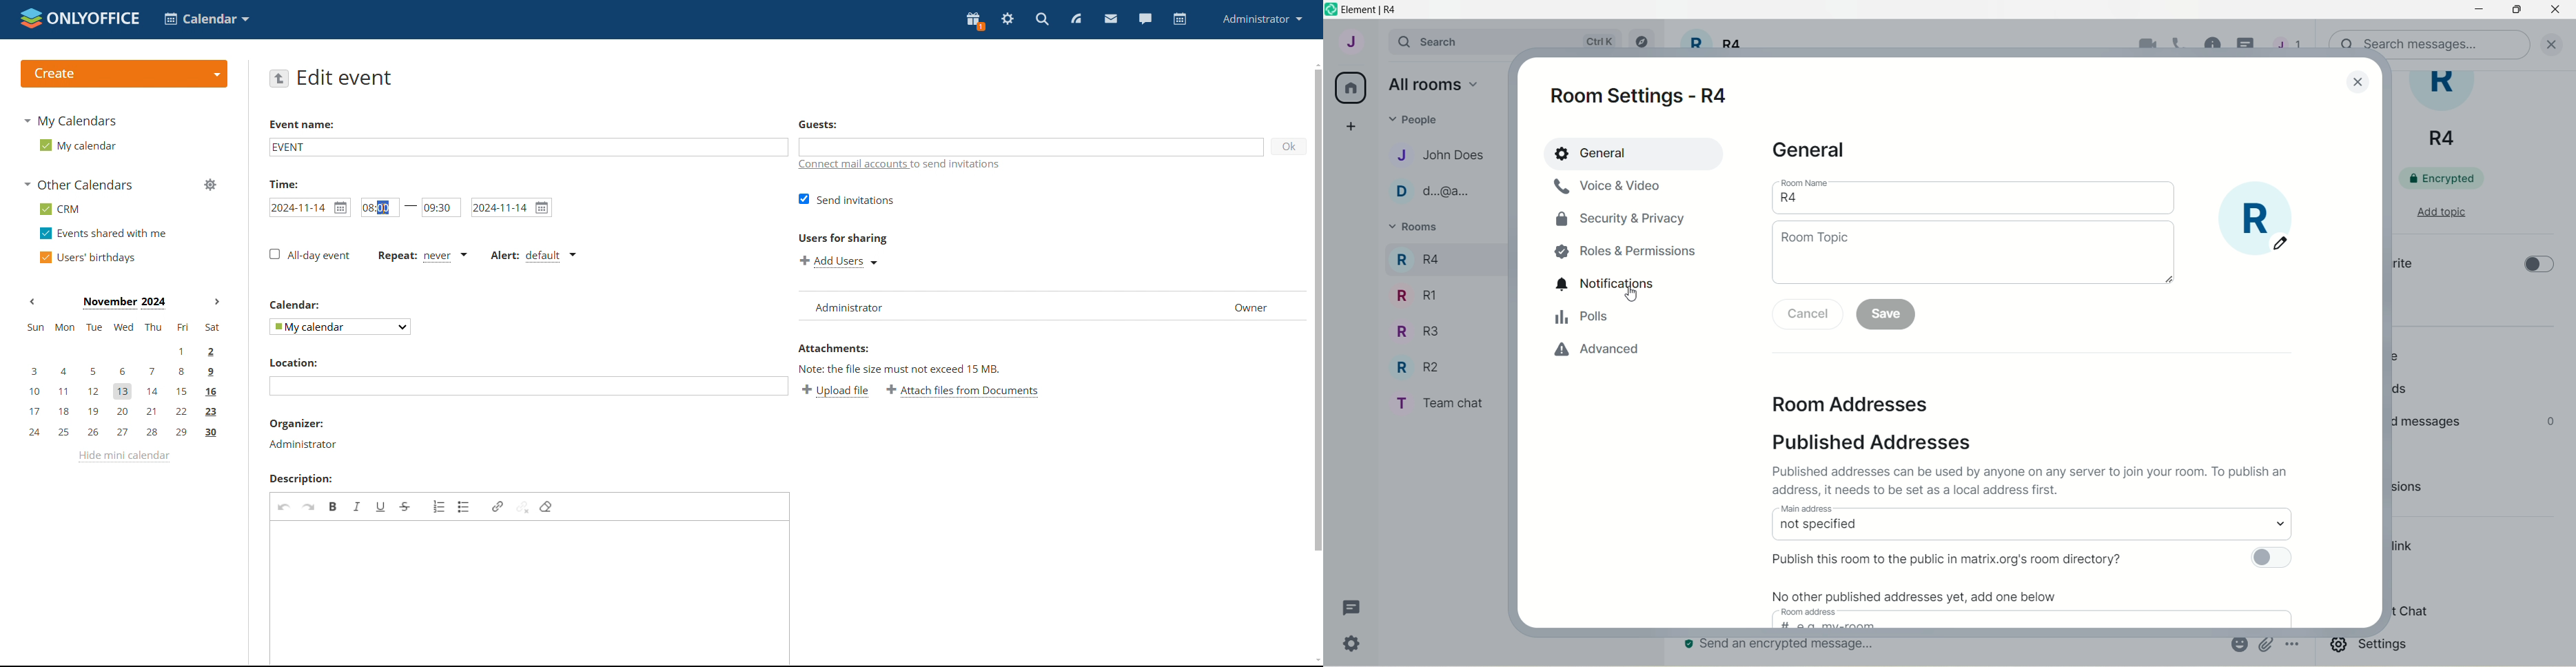 Image resolution: width=2576 pixels, height=672 pixels. I want to click on threads, so click(1353, 607).